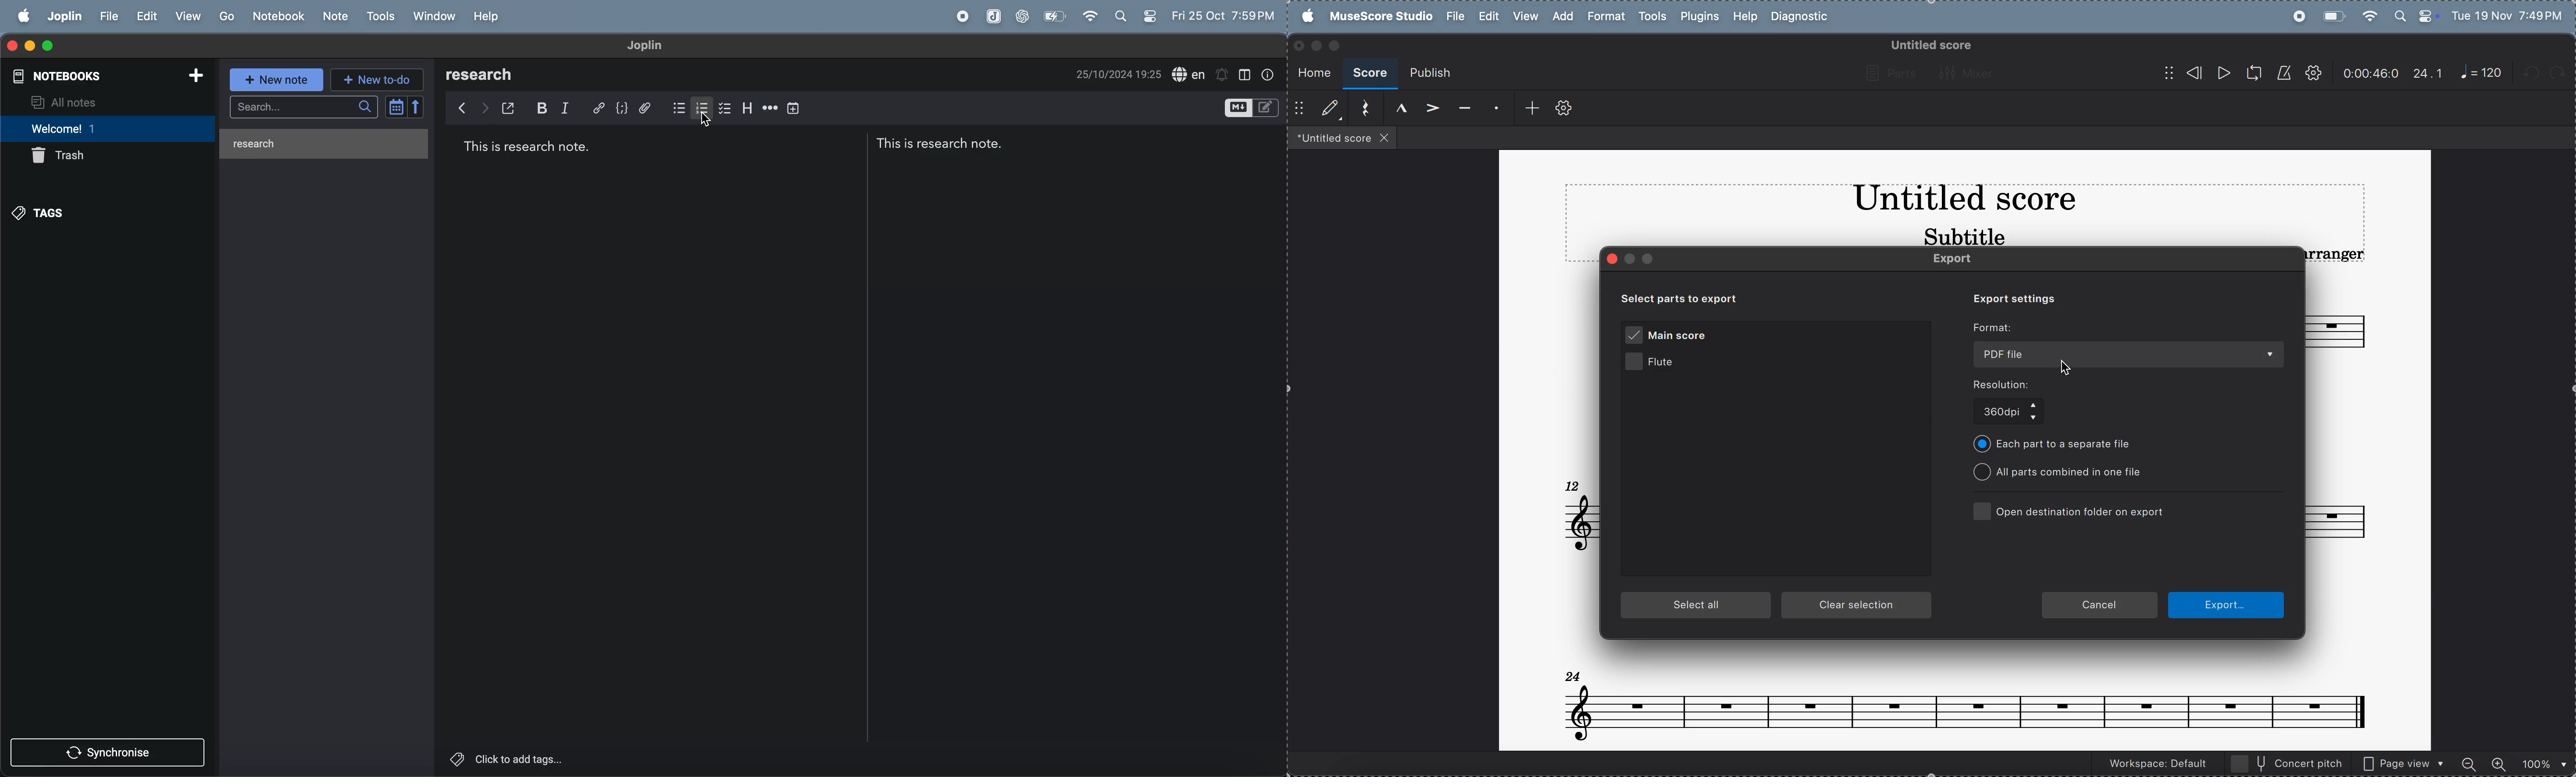 The image size is (2576, 784). What do you see at coordinates (1670, 336) in the screenshot?
I see `main score` at bounding box center [1670, 336].